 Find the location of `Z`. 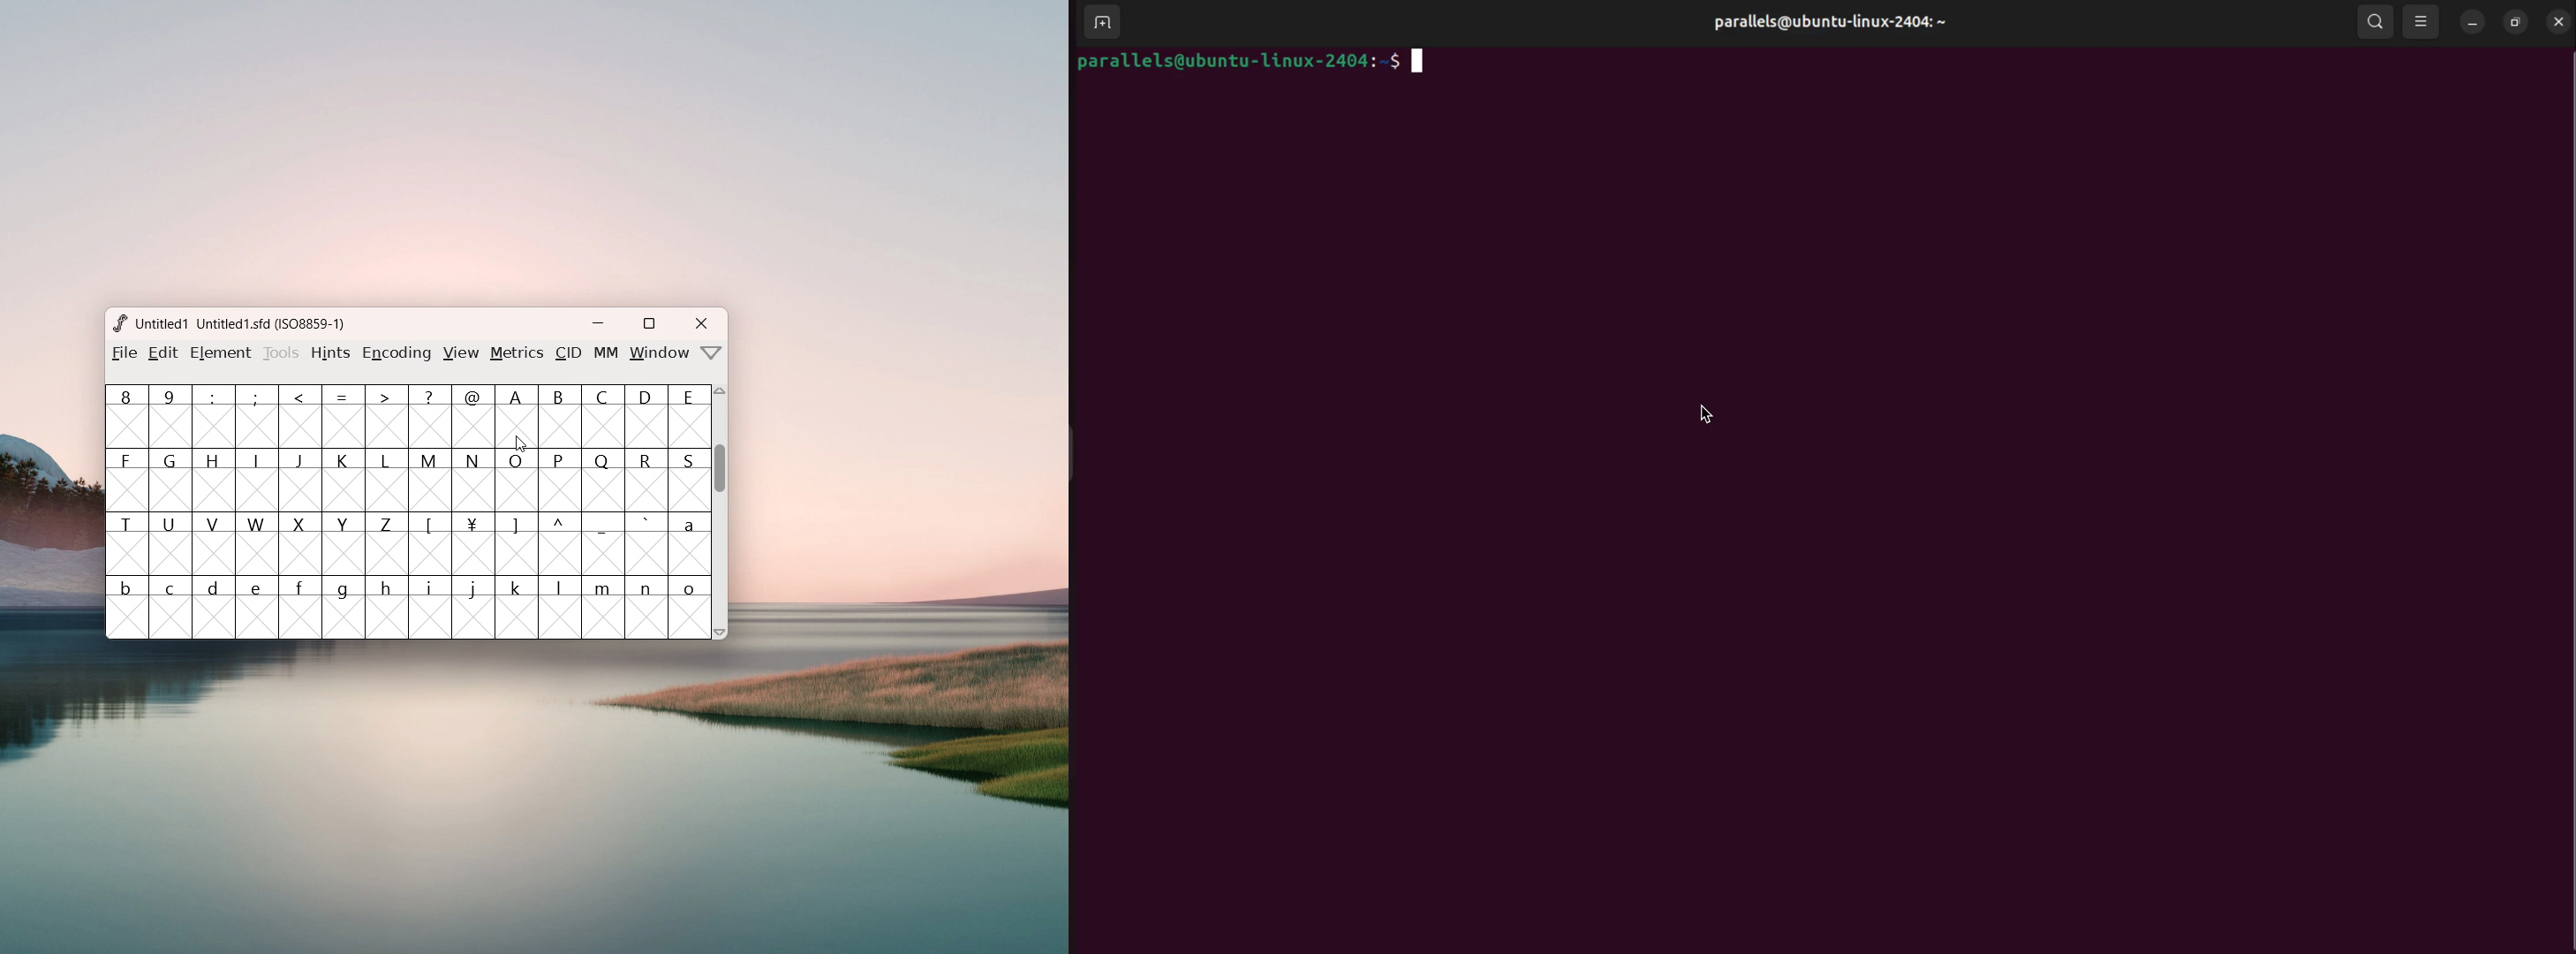

Z is located at coordinates (387, 544).